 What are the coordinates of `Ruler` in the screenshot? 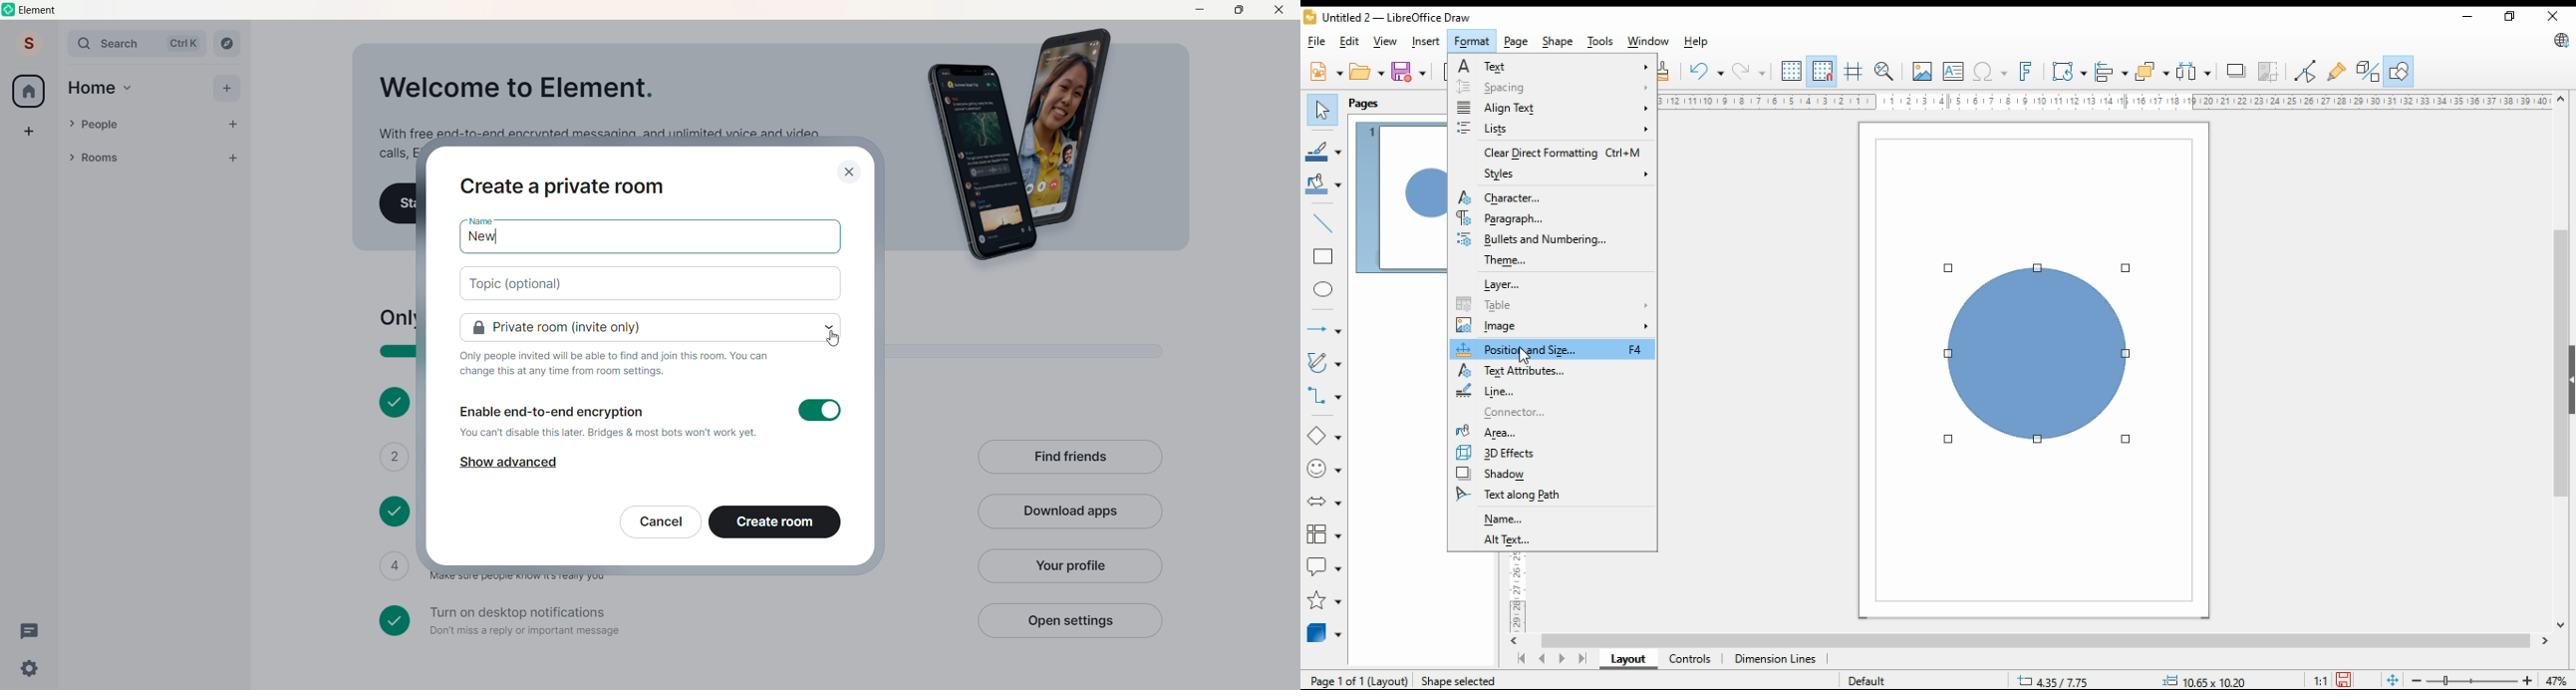 It's located at (2104, 102).